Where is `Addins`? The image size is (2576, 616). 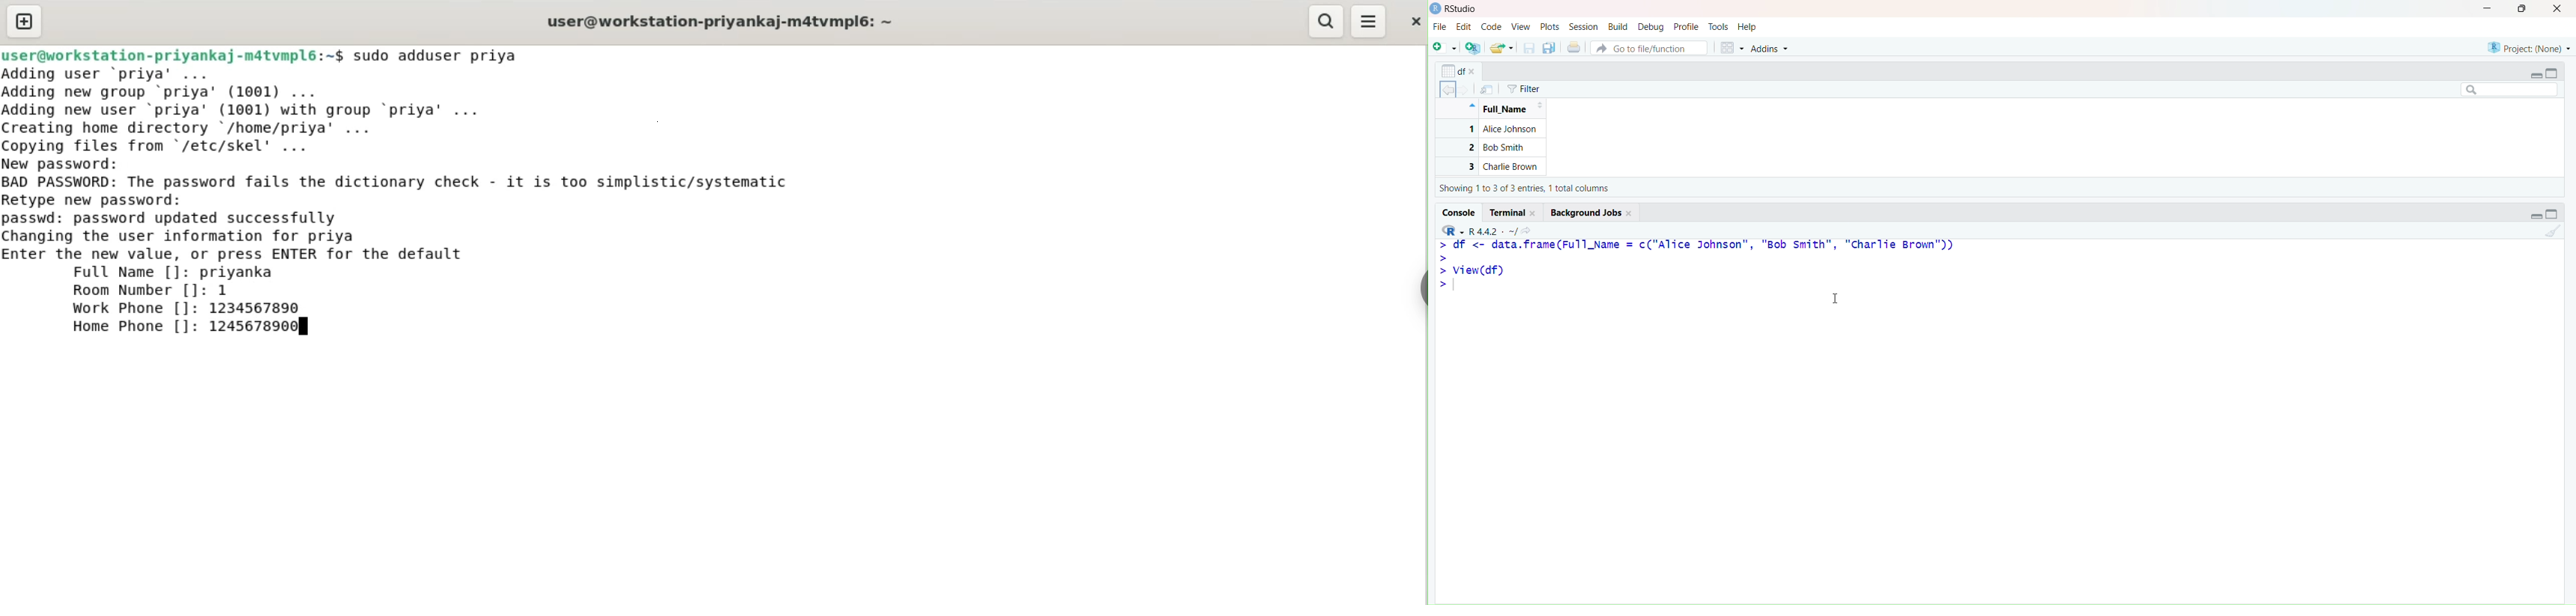 Addins is located at coordinates (1772, 48).